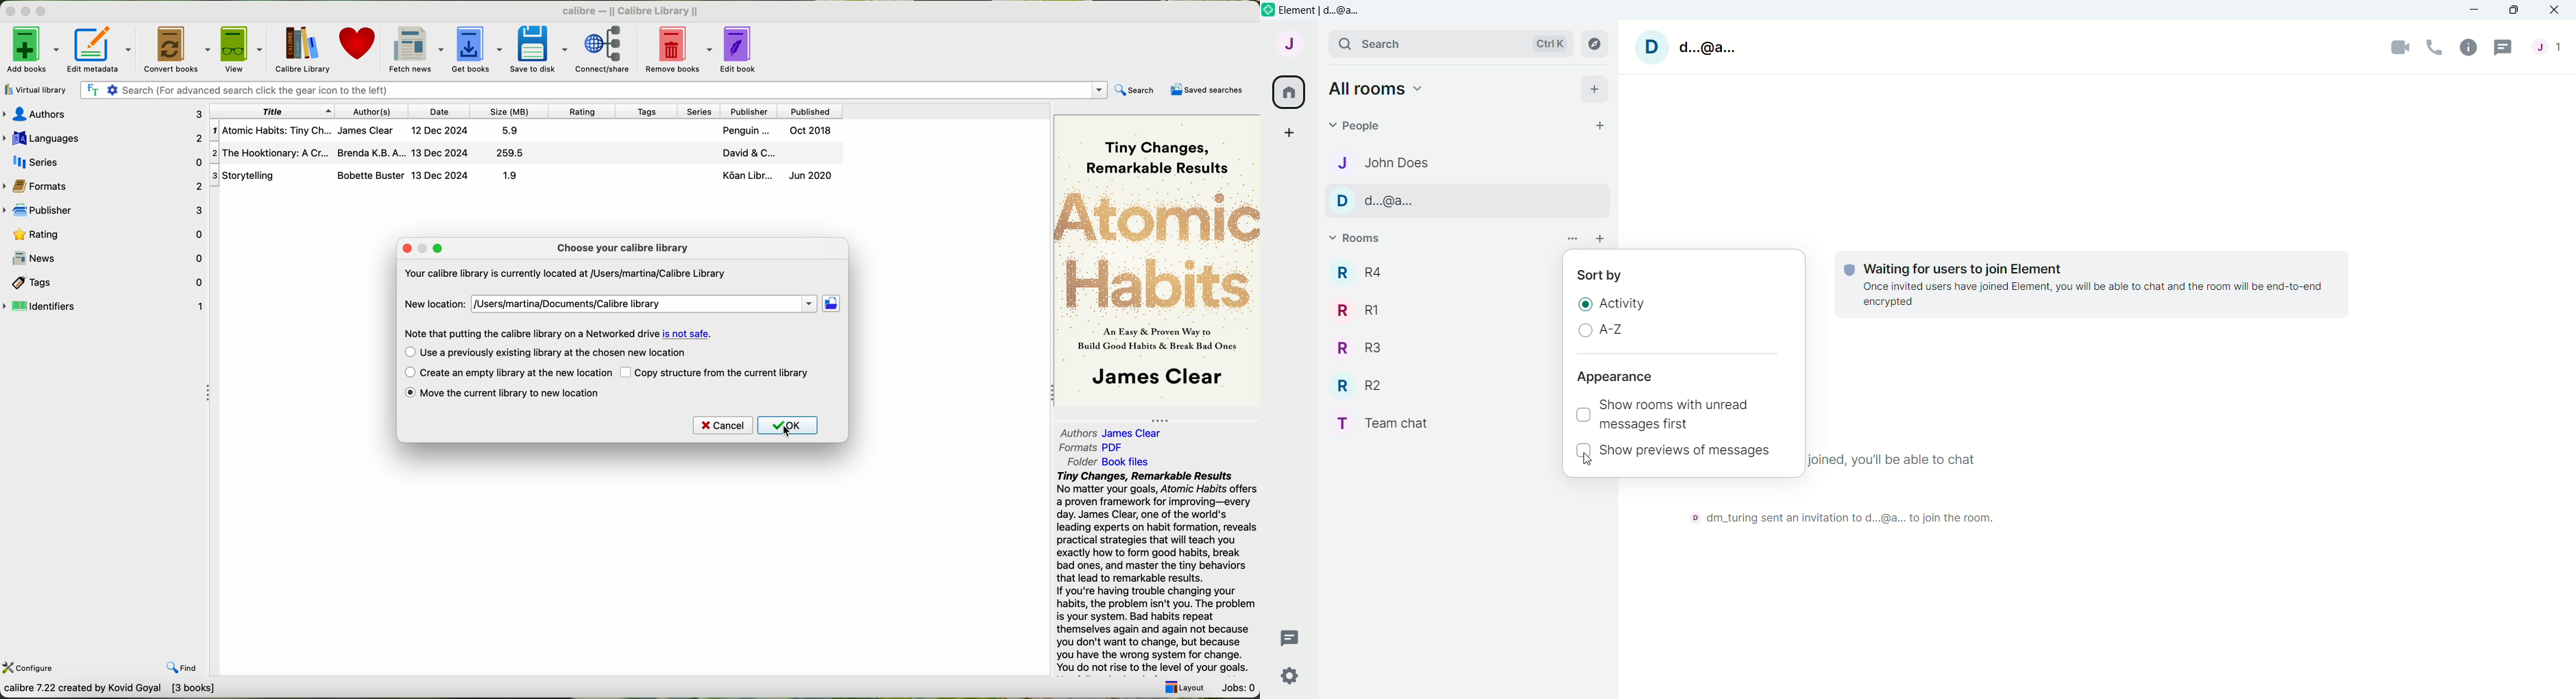 The image size is (2576, 700). Describe the element at coordinates (305, 48) in the screenshot. I see `Caliber Library` at that location.